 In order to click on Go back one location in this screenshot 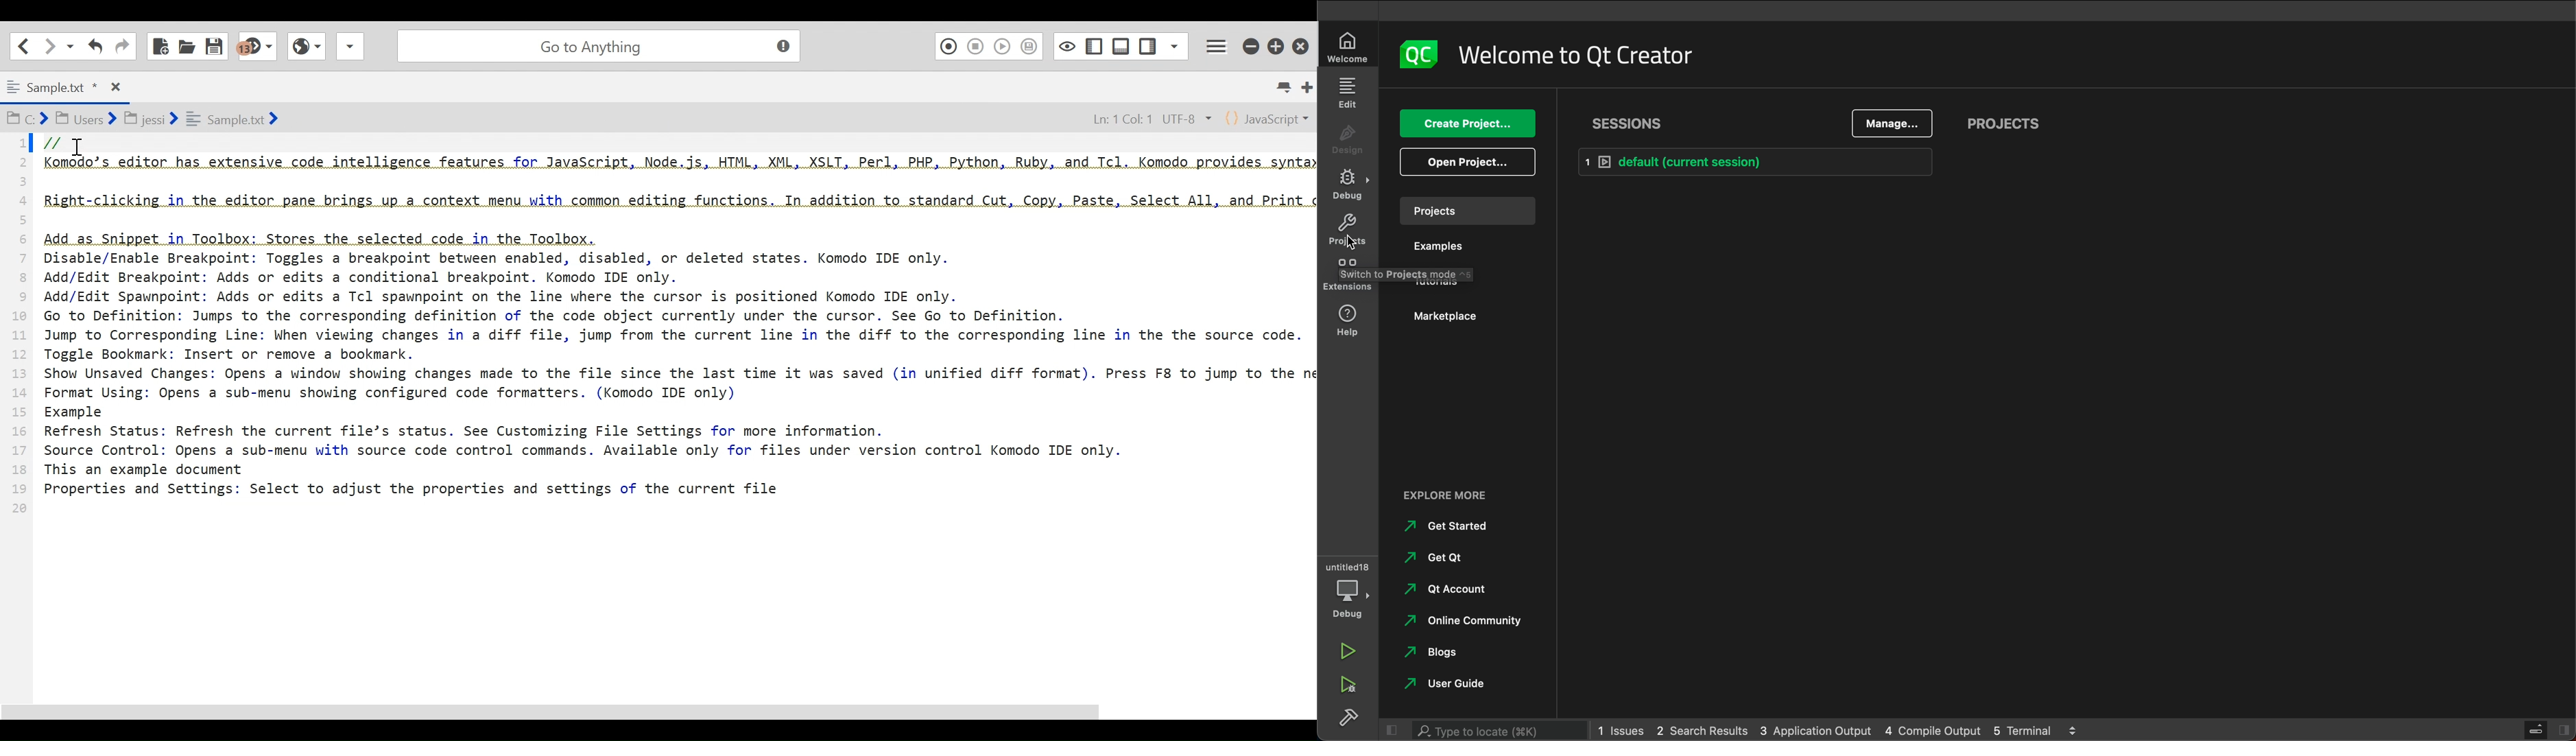, I will do `click(23, 45)`.